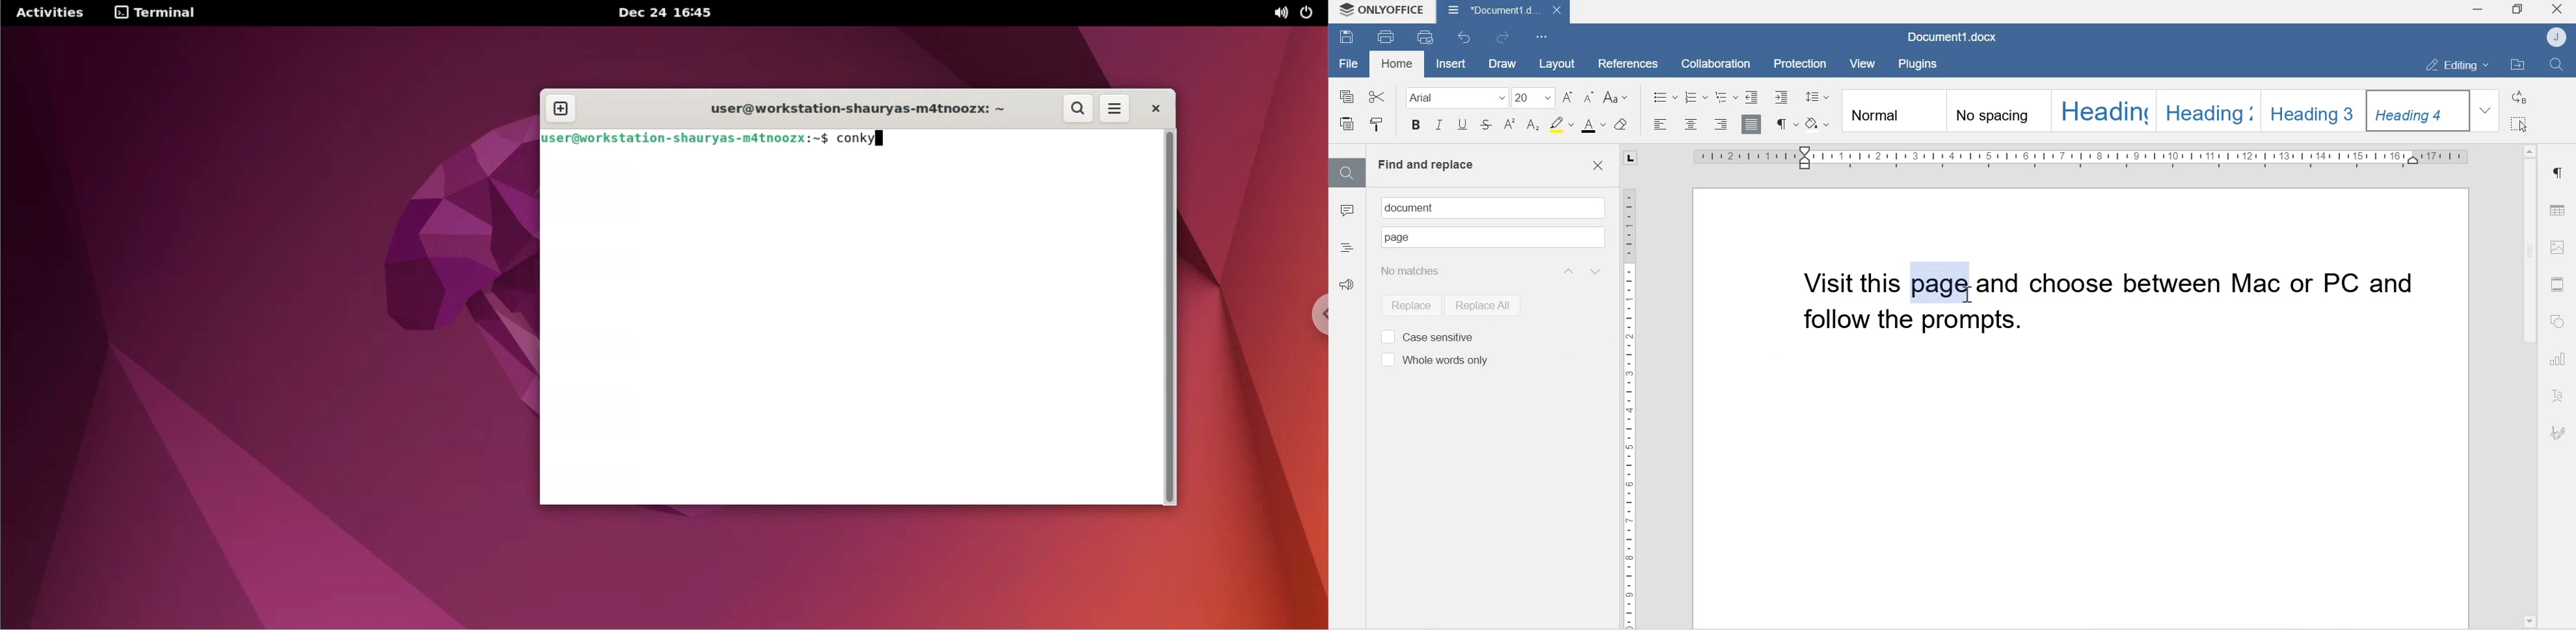 This screenshot has width=2576, height=644. I want to click on Scroll up, so click(2529, 148).